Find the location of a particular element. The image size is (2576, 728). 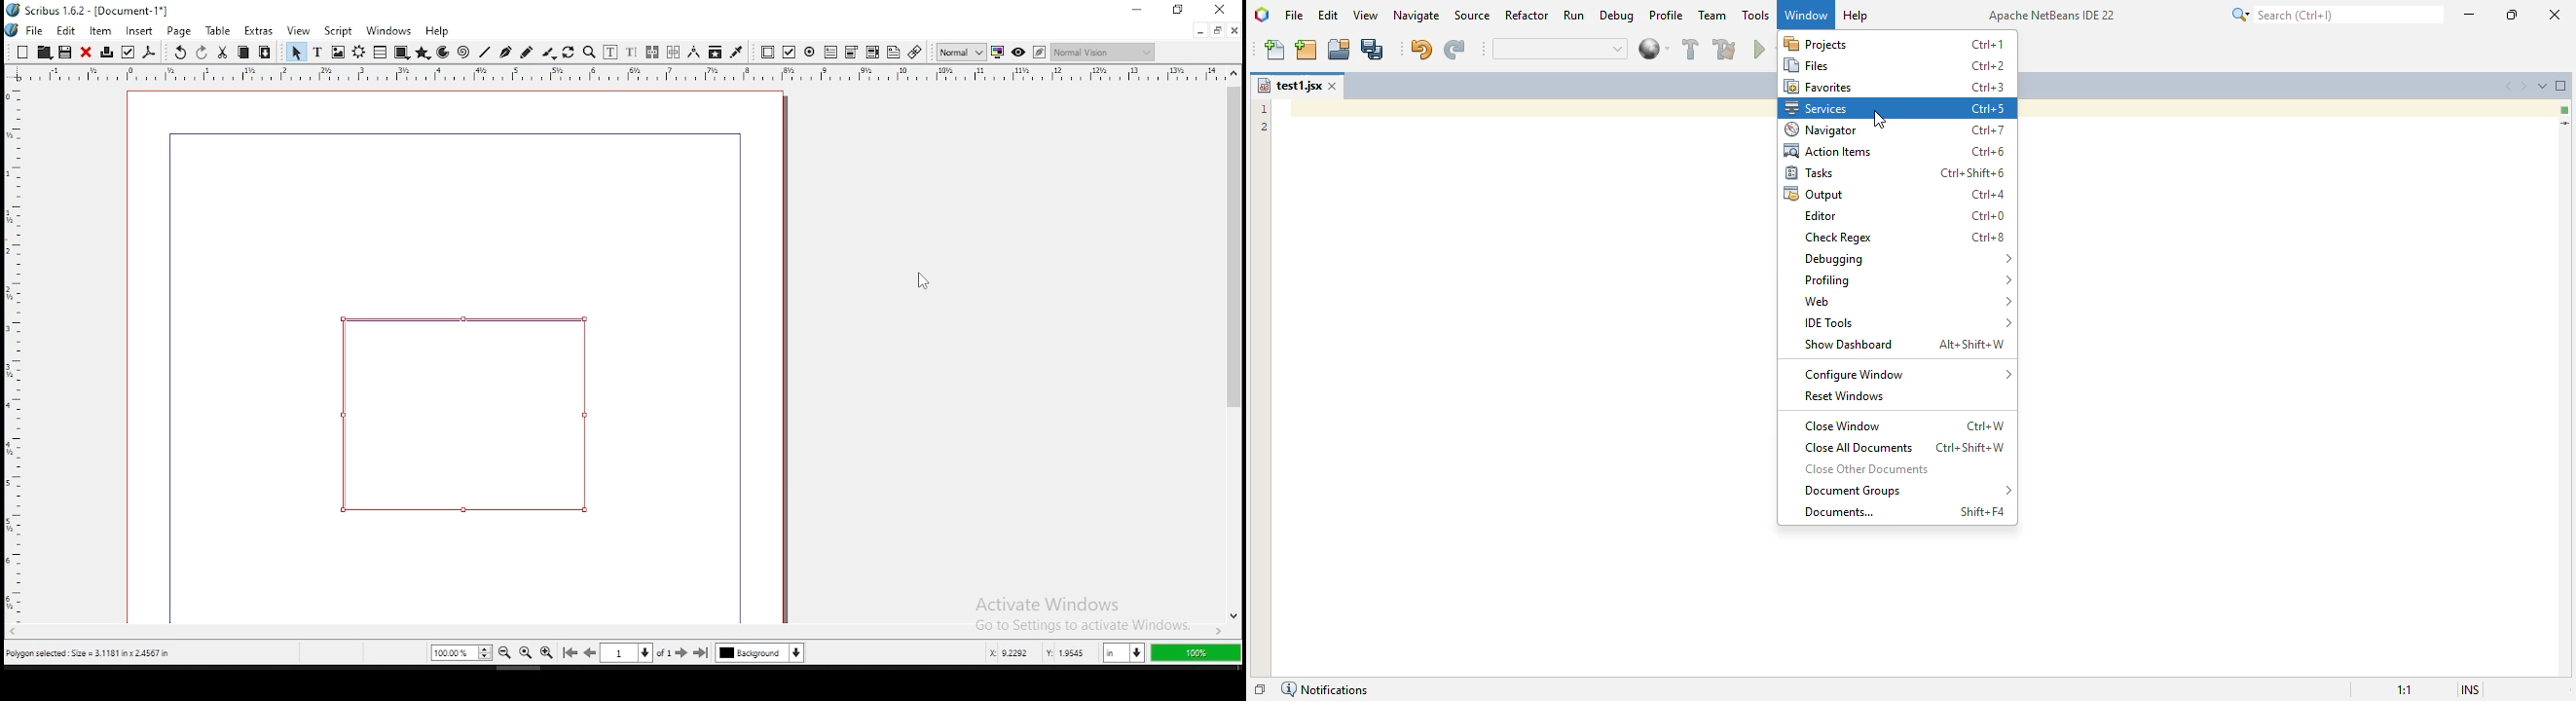

minimize is located at coordinates (1199, 32).